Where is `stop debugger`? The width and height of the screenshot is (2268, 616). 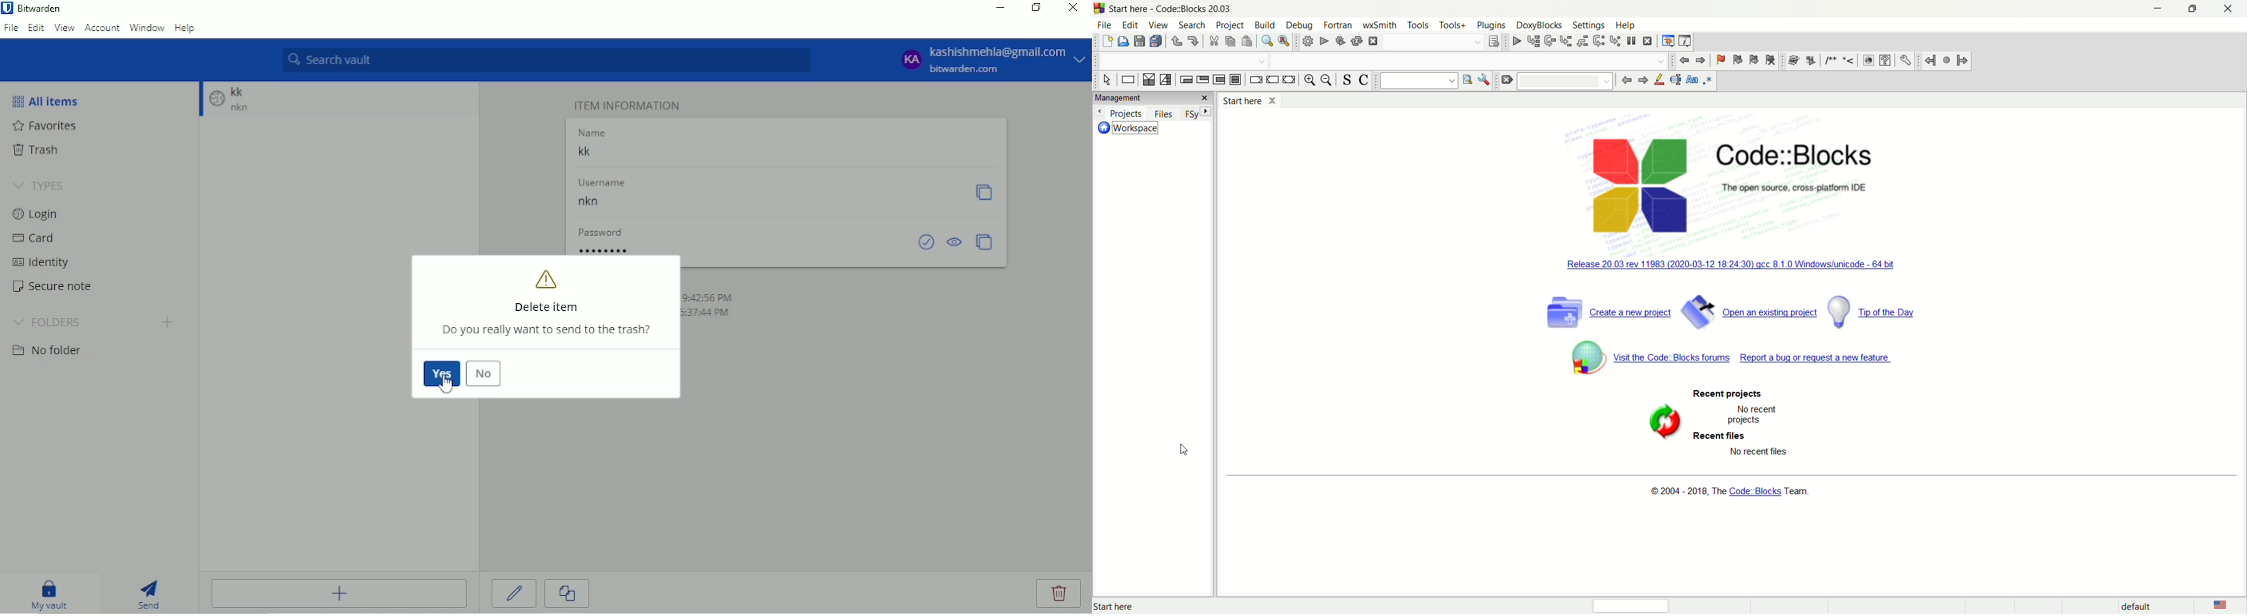 stop debugger is located at coordinates (1649, 40).